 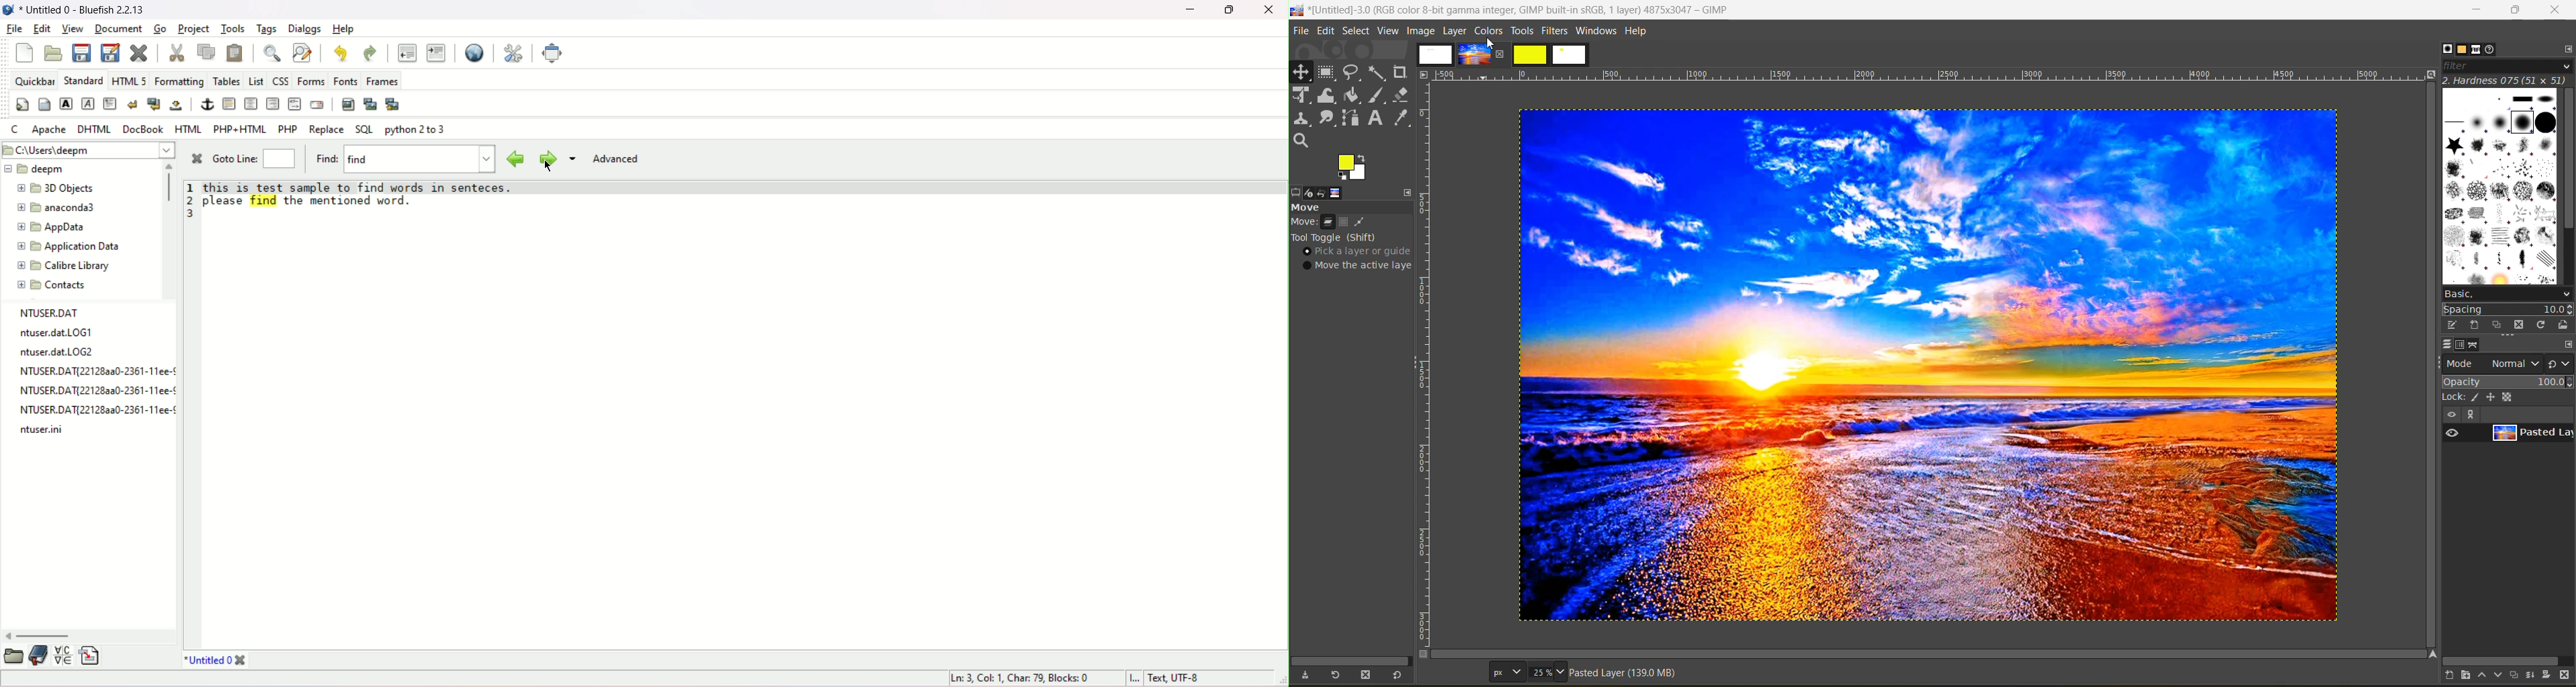 I want to click on paragraph, so click(x=110, y=104).